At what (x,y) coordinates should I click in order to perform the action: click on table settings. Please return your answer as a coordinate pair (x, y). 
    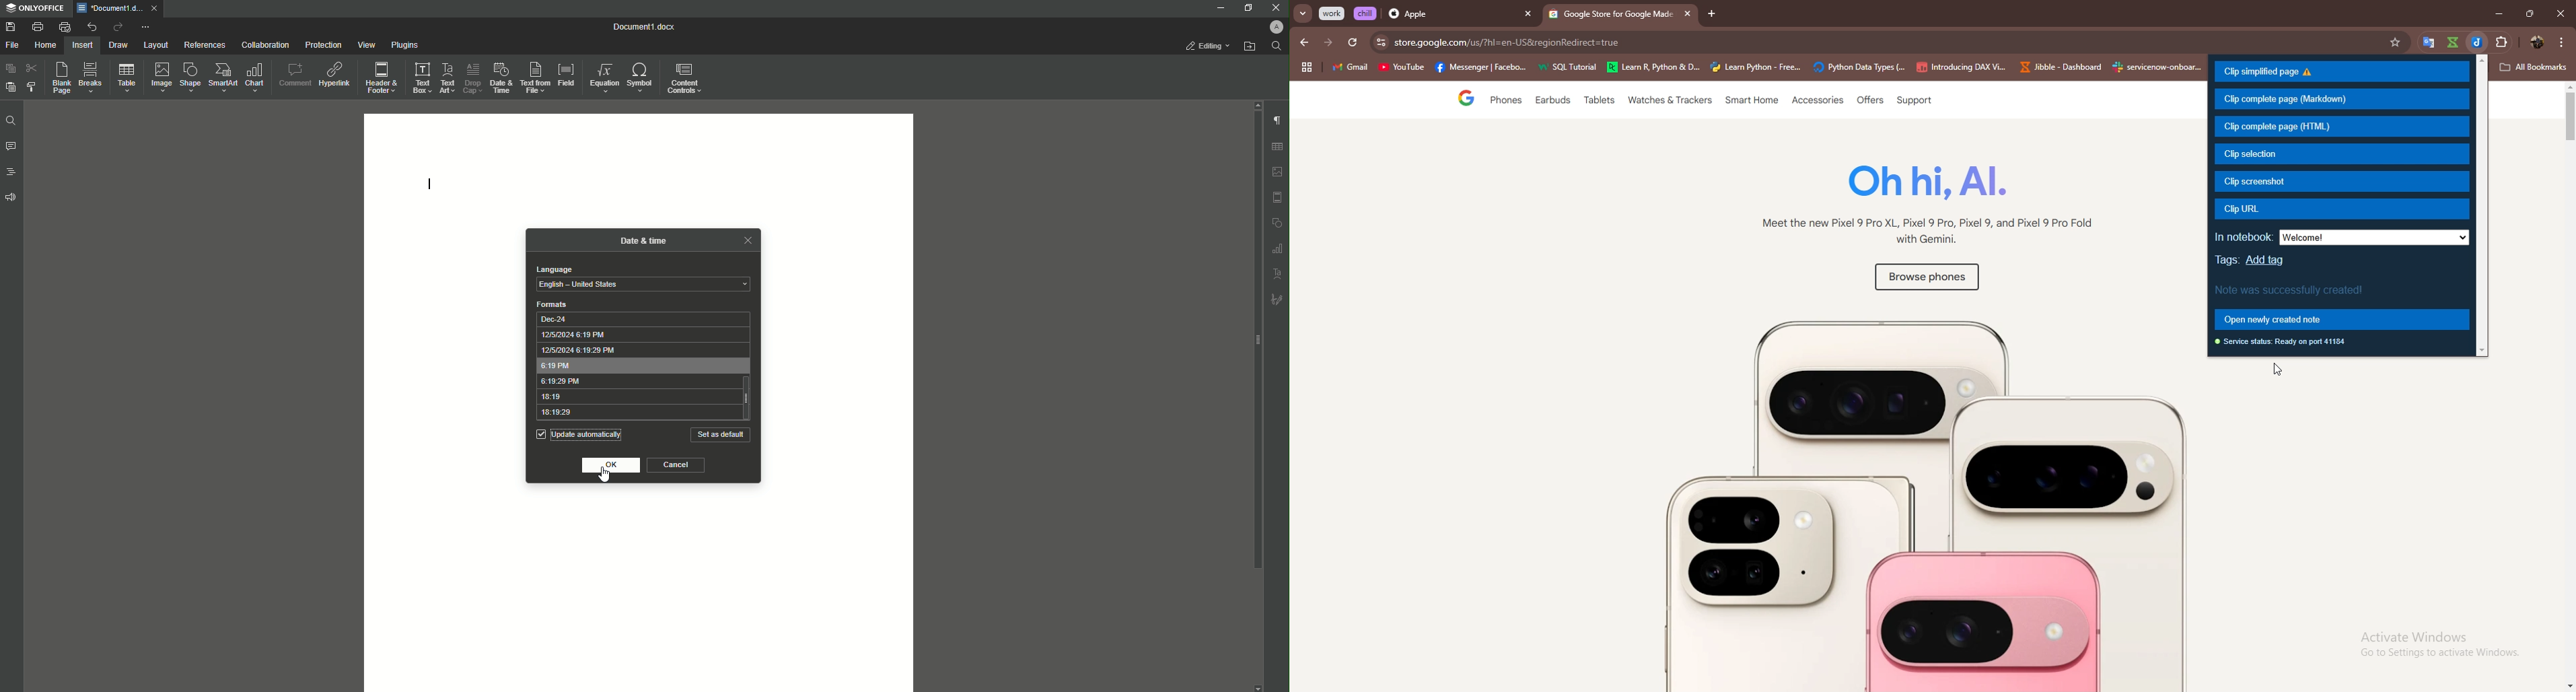
    Looking at the image, I should click on (1277, 147).